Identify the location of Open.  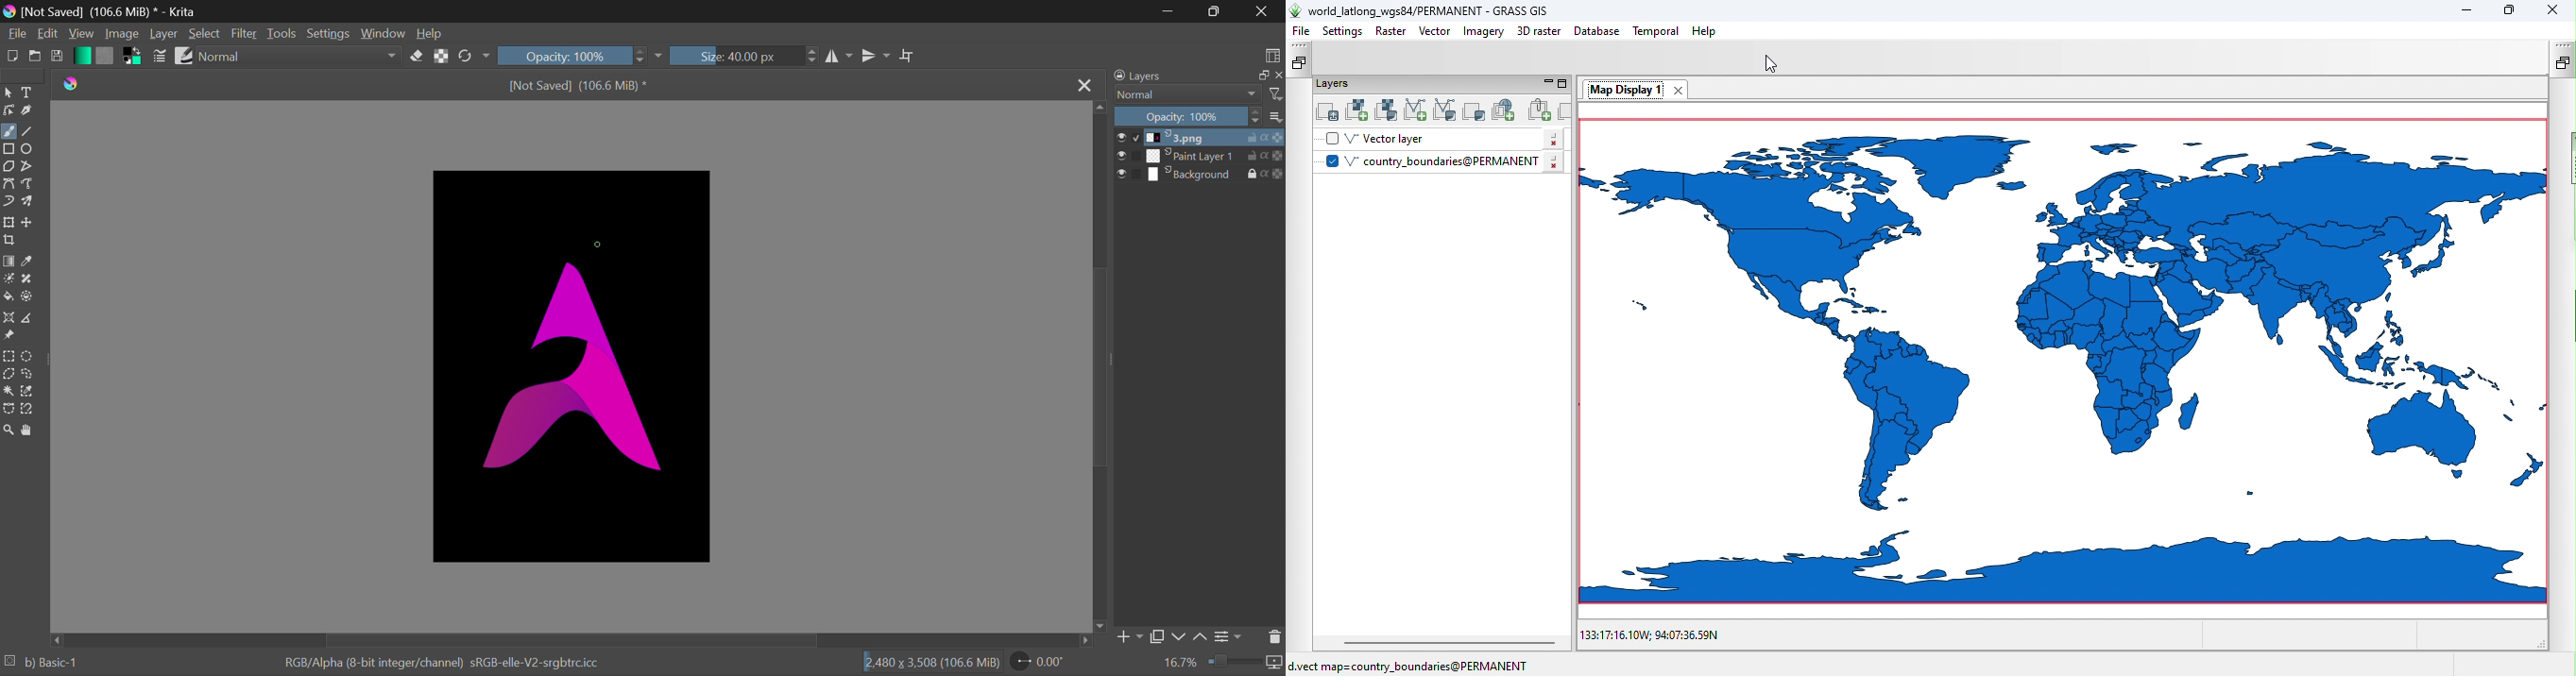
(37, 58).